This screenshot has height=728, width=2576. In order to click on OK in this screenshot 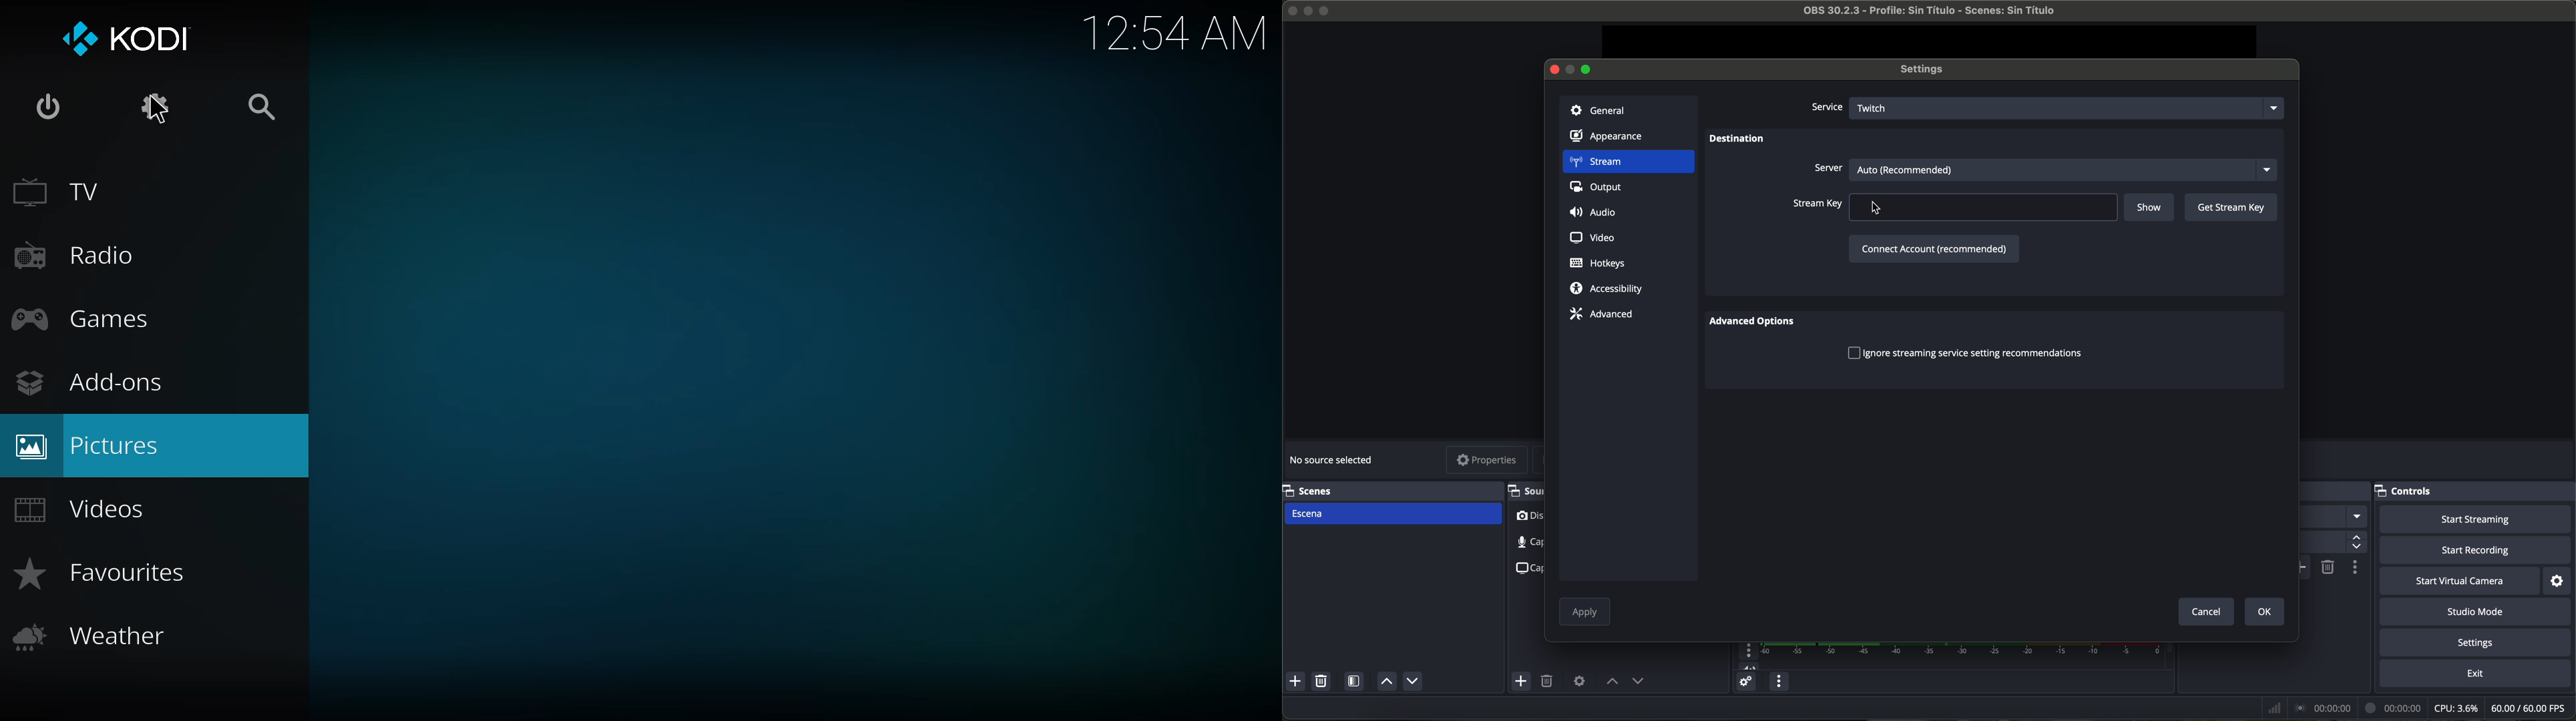, I will do `click(2262, 611)`.